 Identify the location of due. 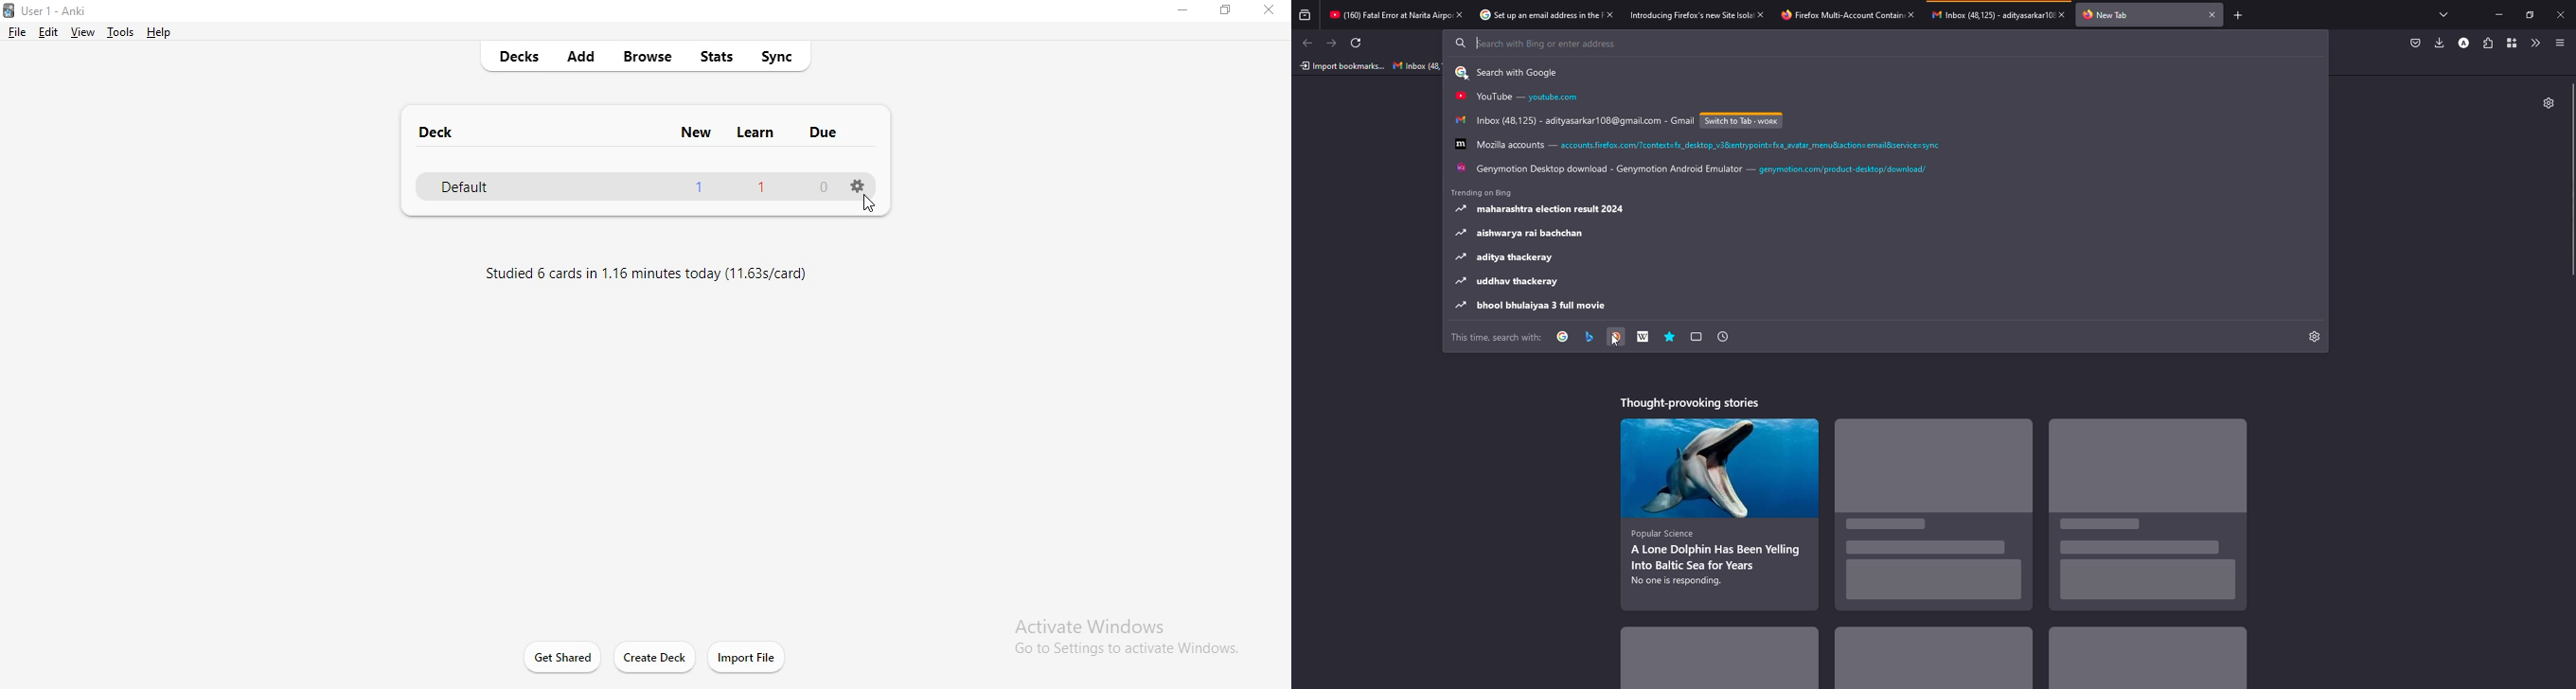
(824, 132).